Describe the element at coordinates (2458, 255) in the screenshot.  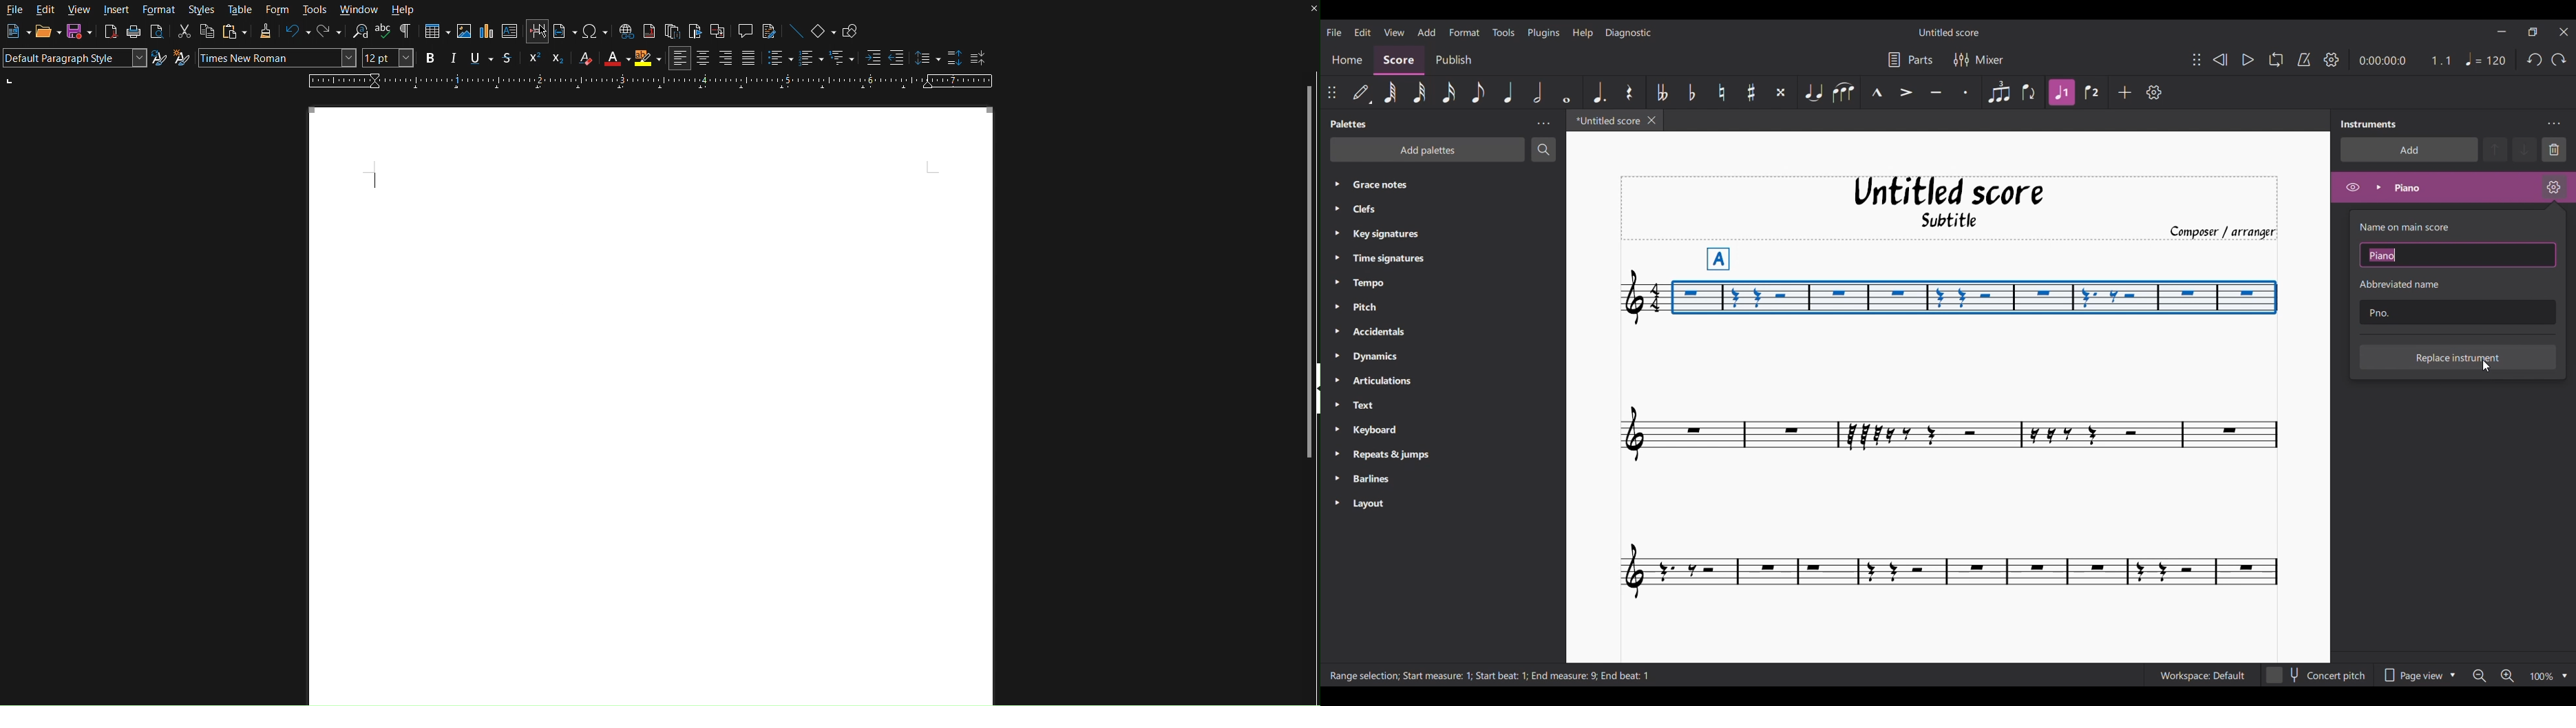
I see `Text box to enter name on main score` at that location.